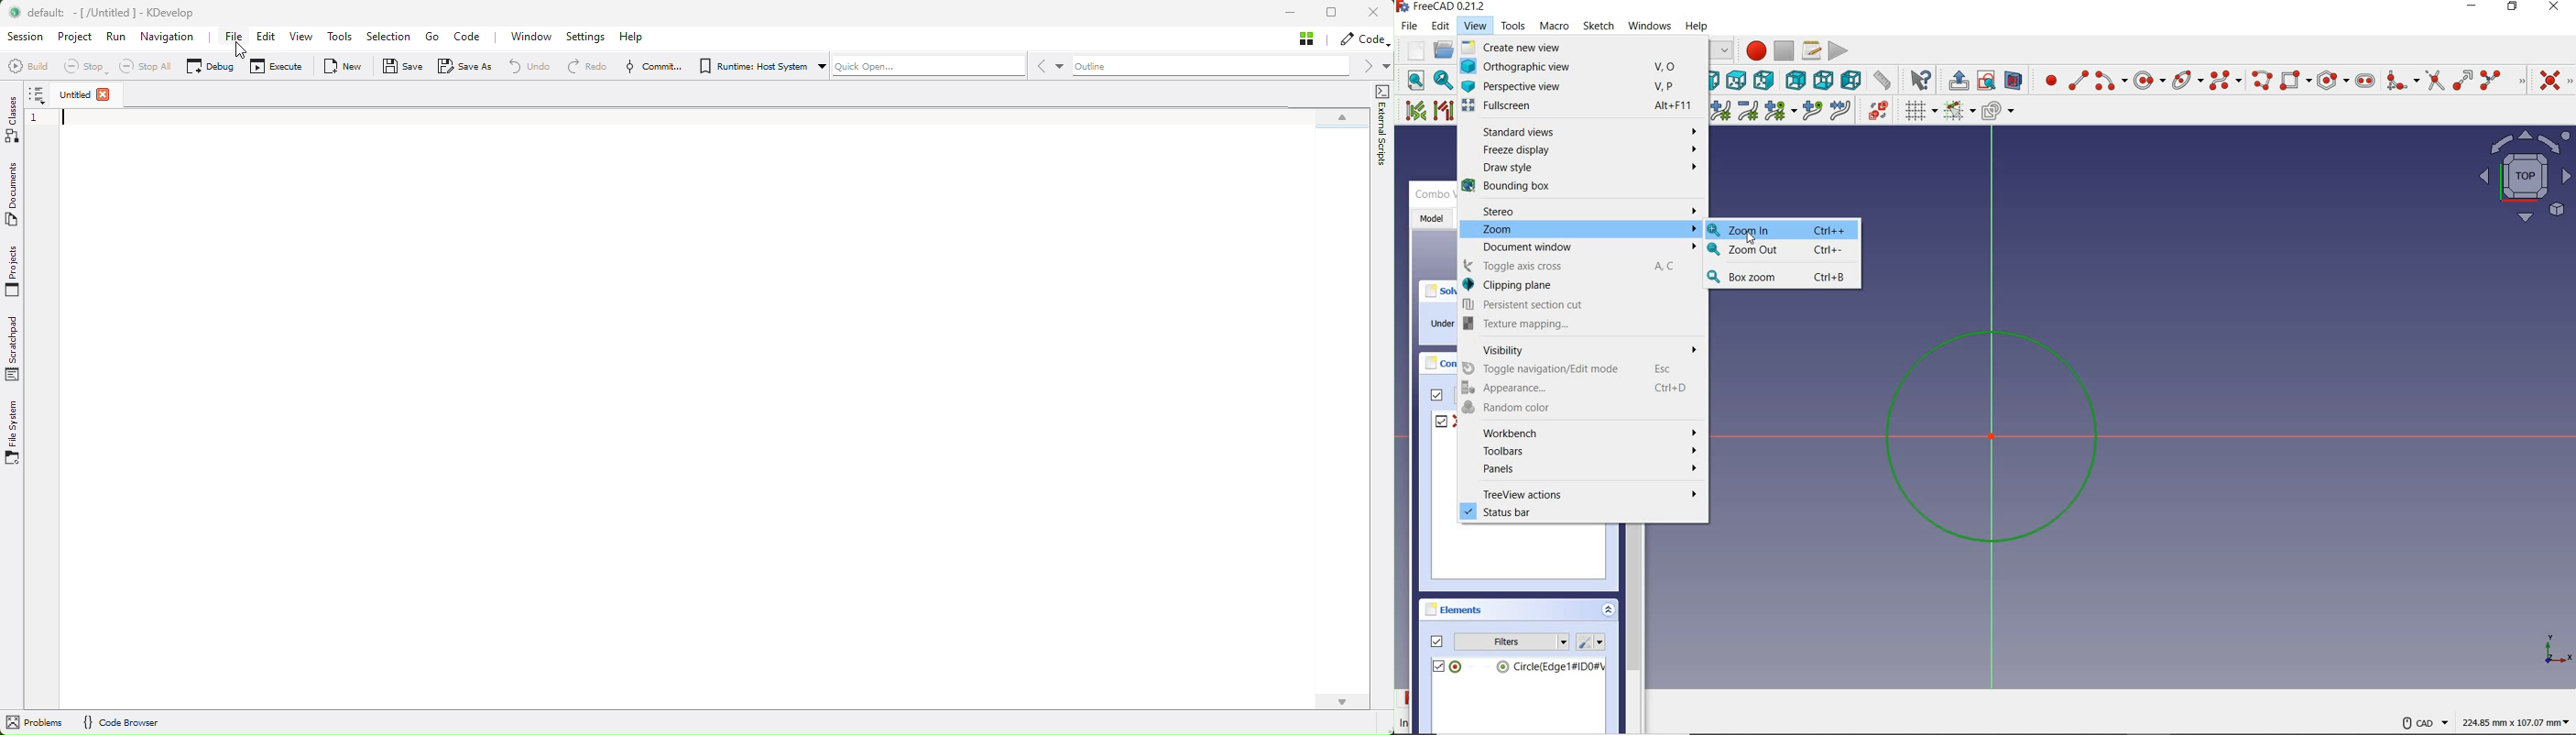  What do you see at coordinates (2366, 80) in the screenshot?
I see `create slot` at bounding box center [2366, 80].